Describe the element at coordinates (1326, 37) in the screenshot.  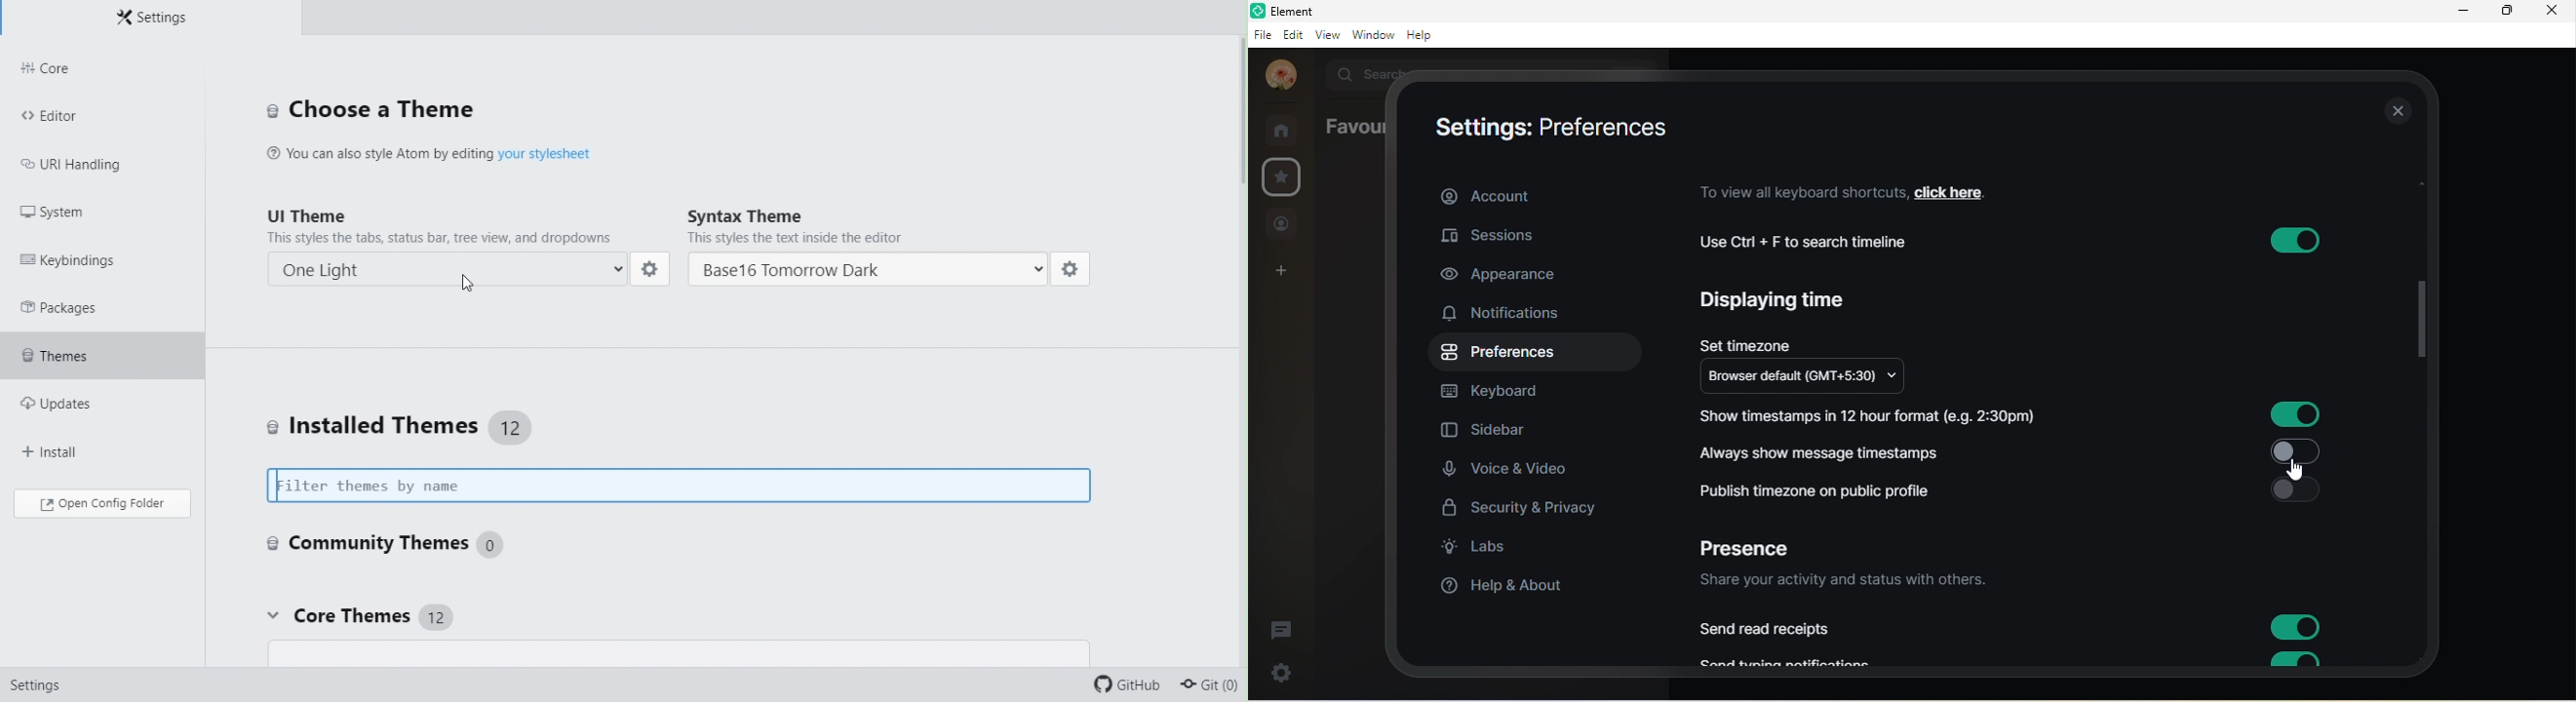
I see `view` at that location.